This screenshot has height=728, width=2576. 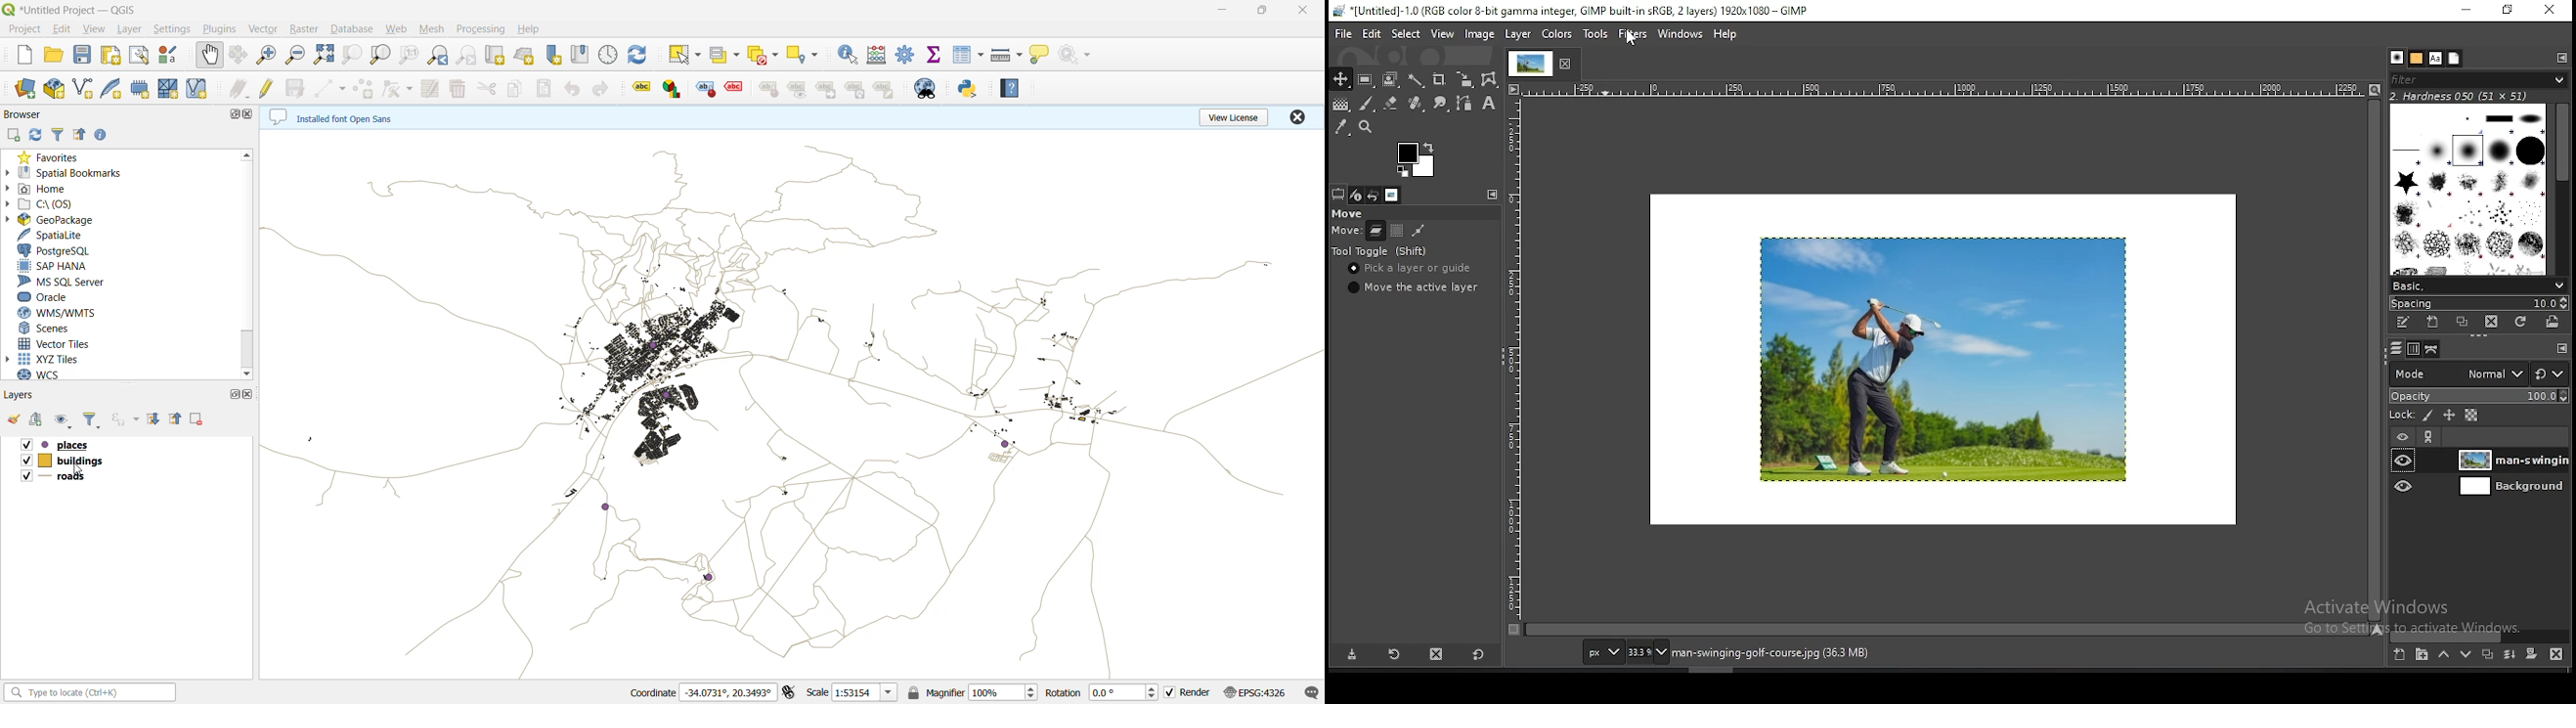 What do you see at coordinates (178, 418) in the screenshot?
I see `collapse all` at bounding box center [178, 418].